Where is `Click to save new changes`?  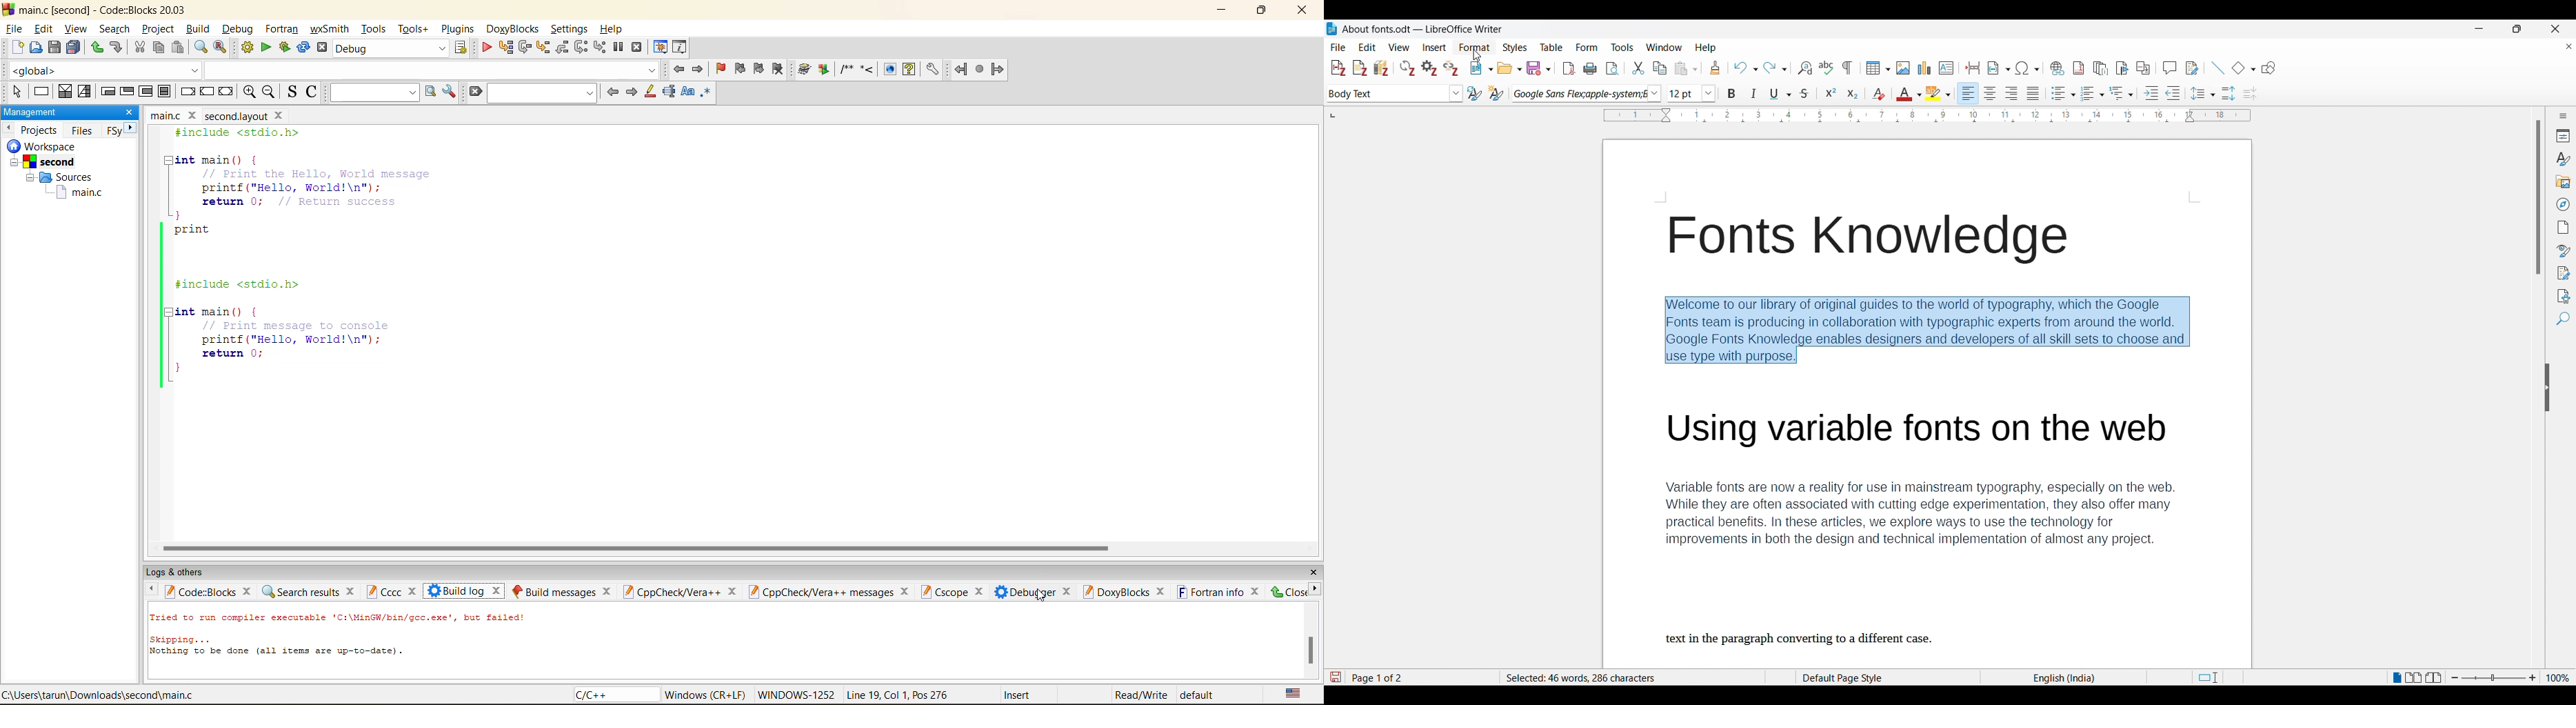
Click to save new changes is located at coordinates (1335, 677).